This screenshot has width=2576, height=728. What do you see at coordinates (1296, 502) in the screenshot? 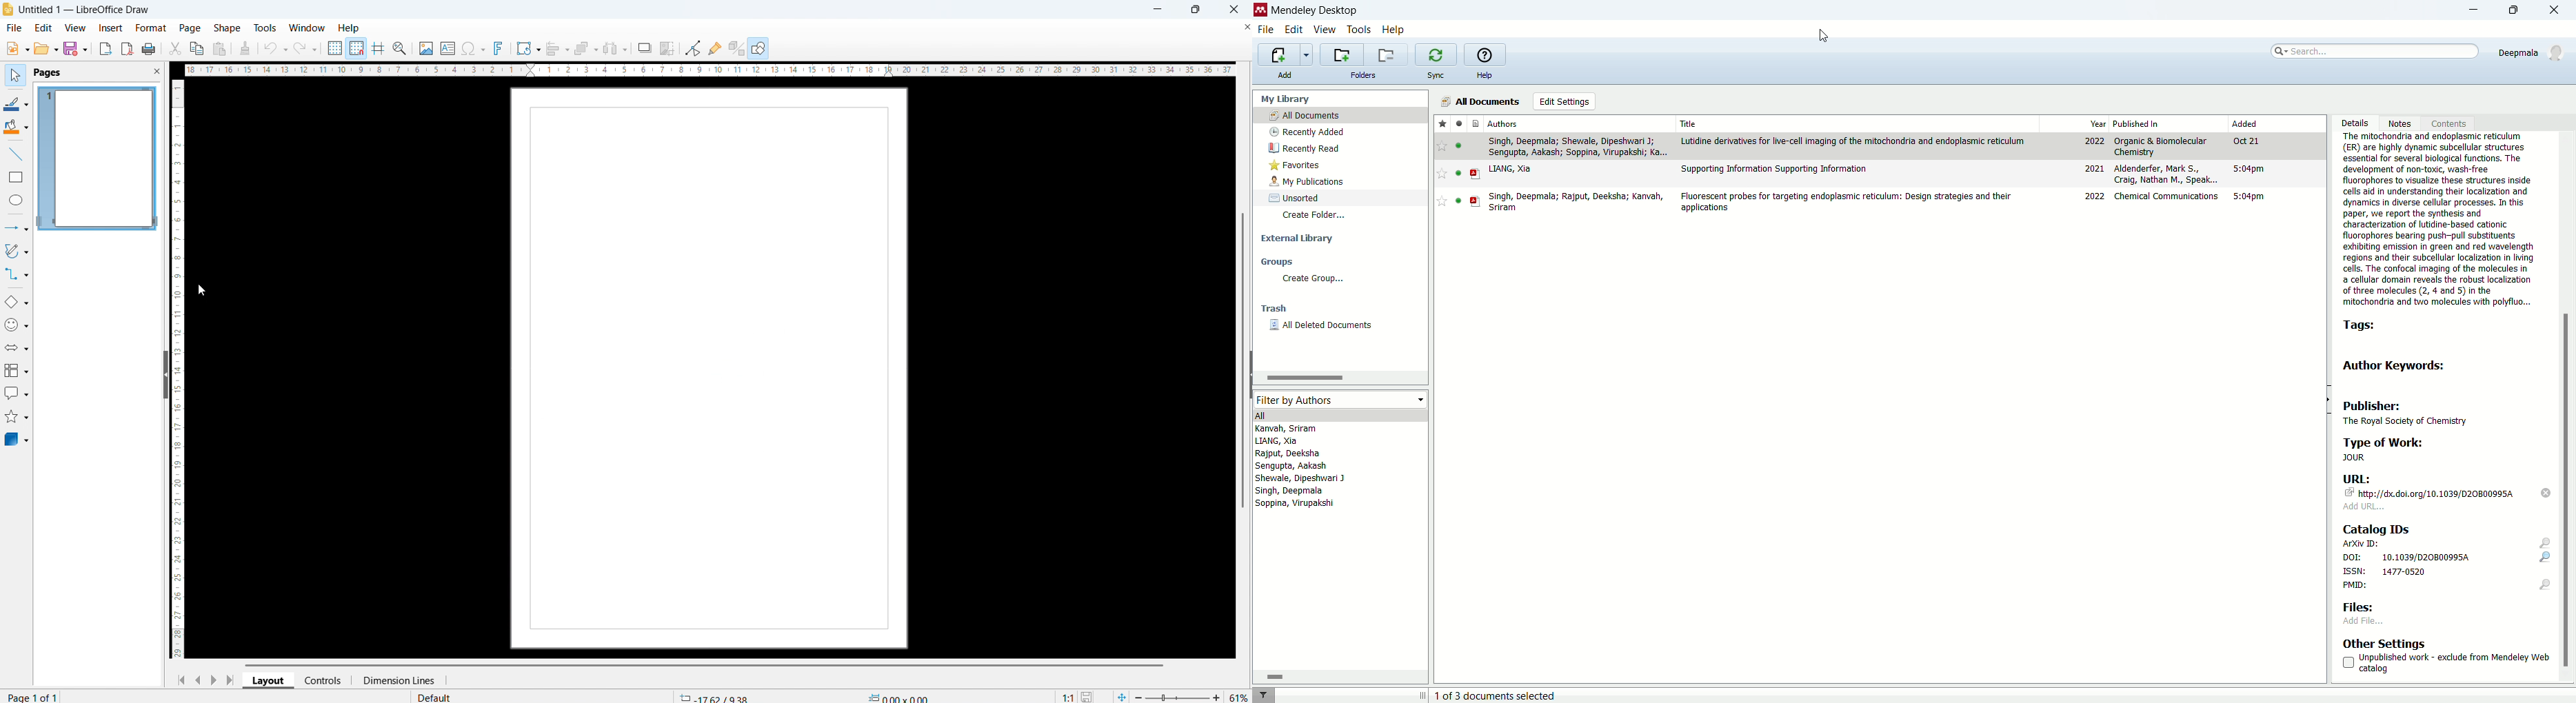
I see `soppina, virupakshi` at bounding box center [1296, 502].